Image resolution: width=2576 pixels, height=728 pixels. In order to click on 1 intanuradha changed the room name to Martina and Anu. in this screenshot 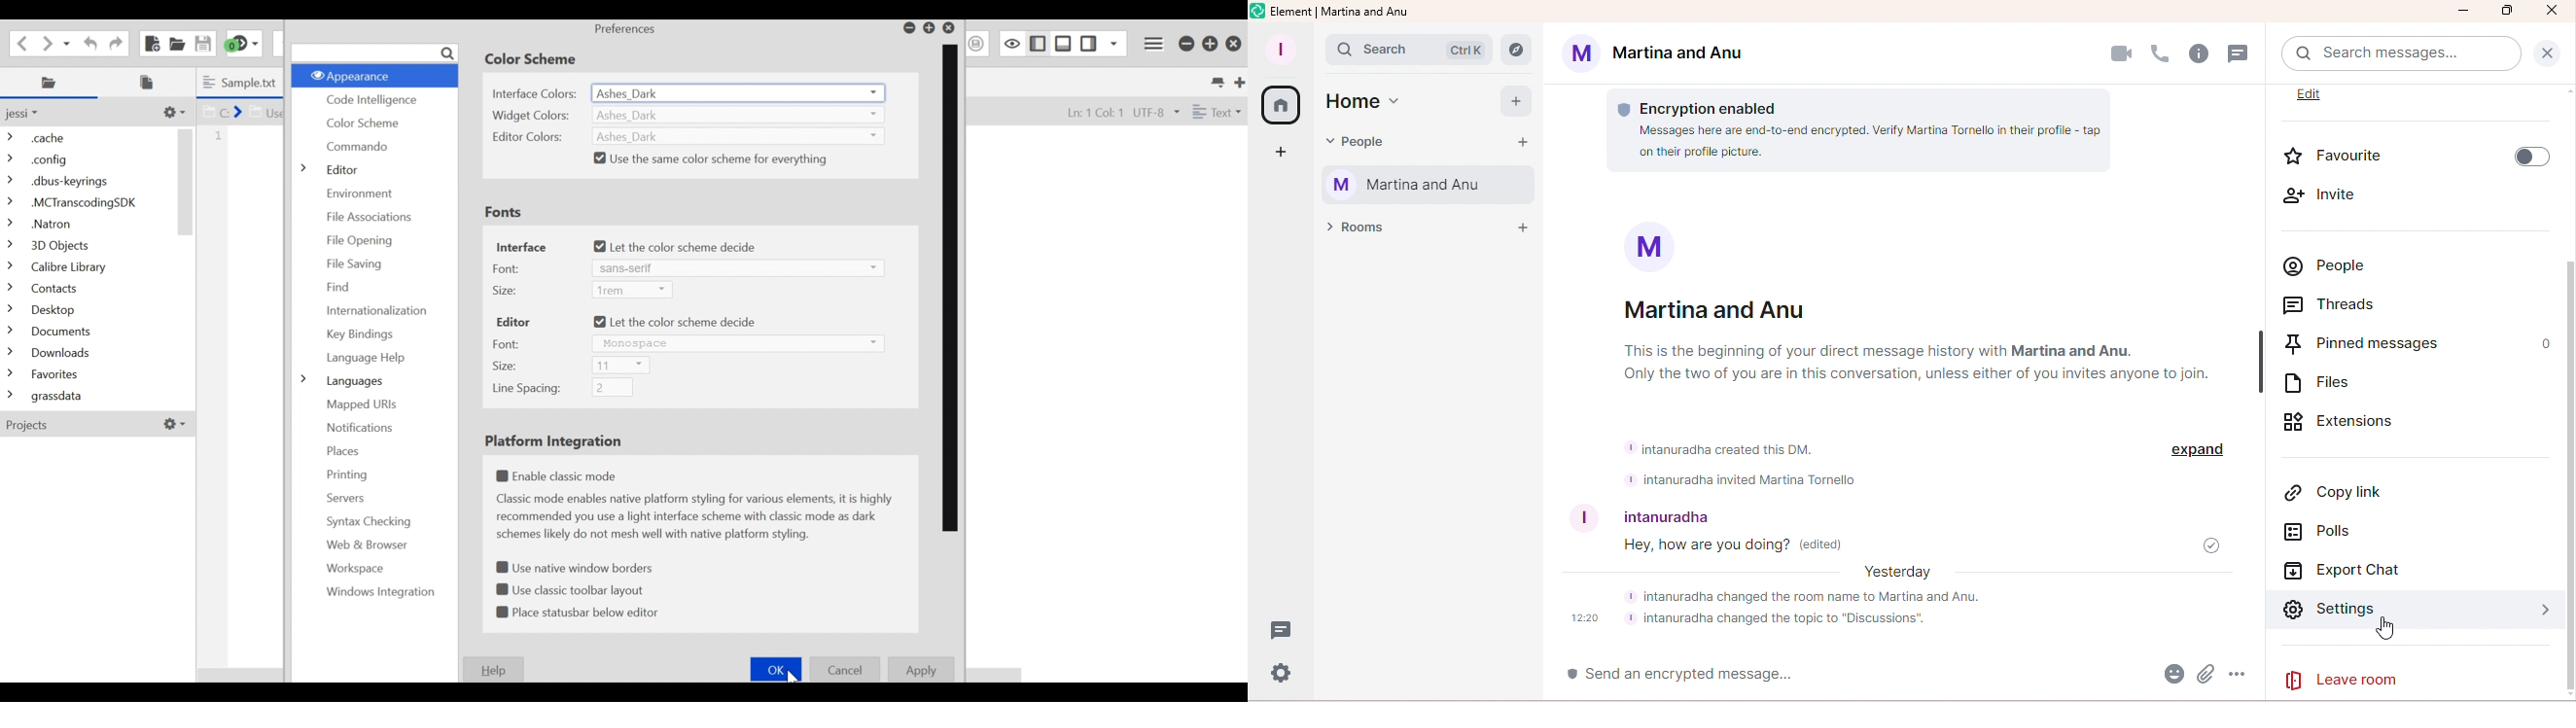, I will do `click(1830, 596)`.